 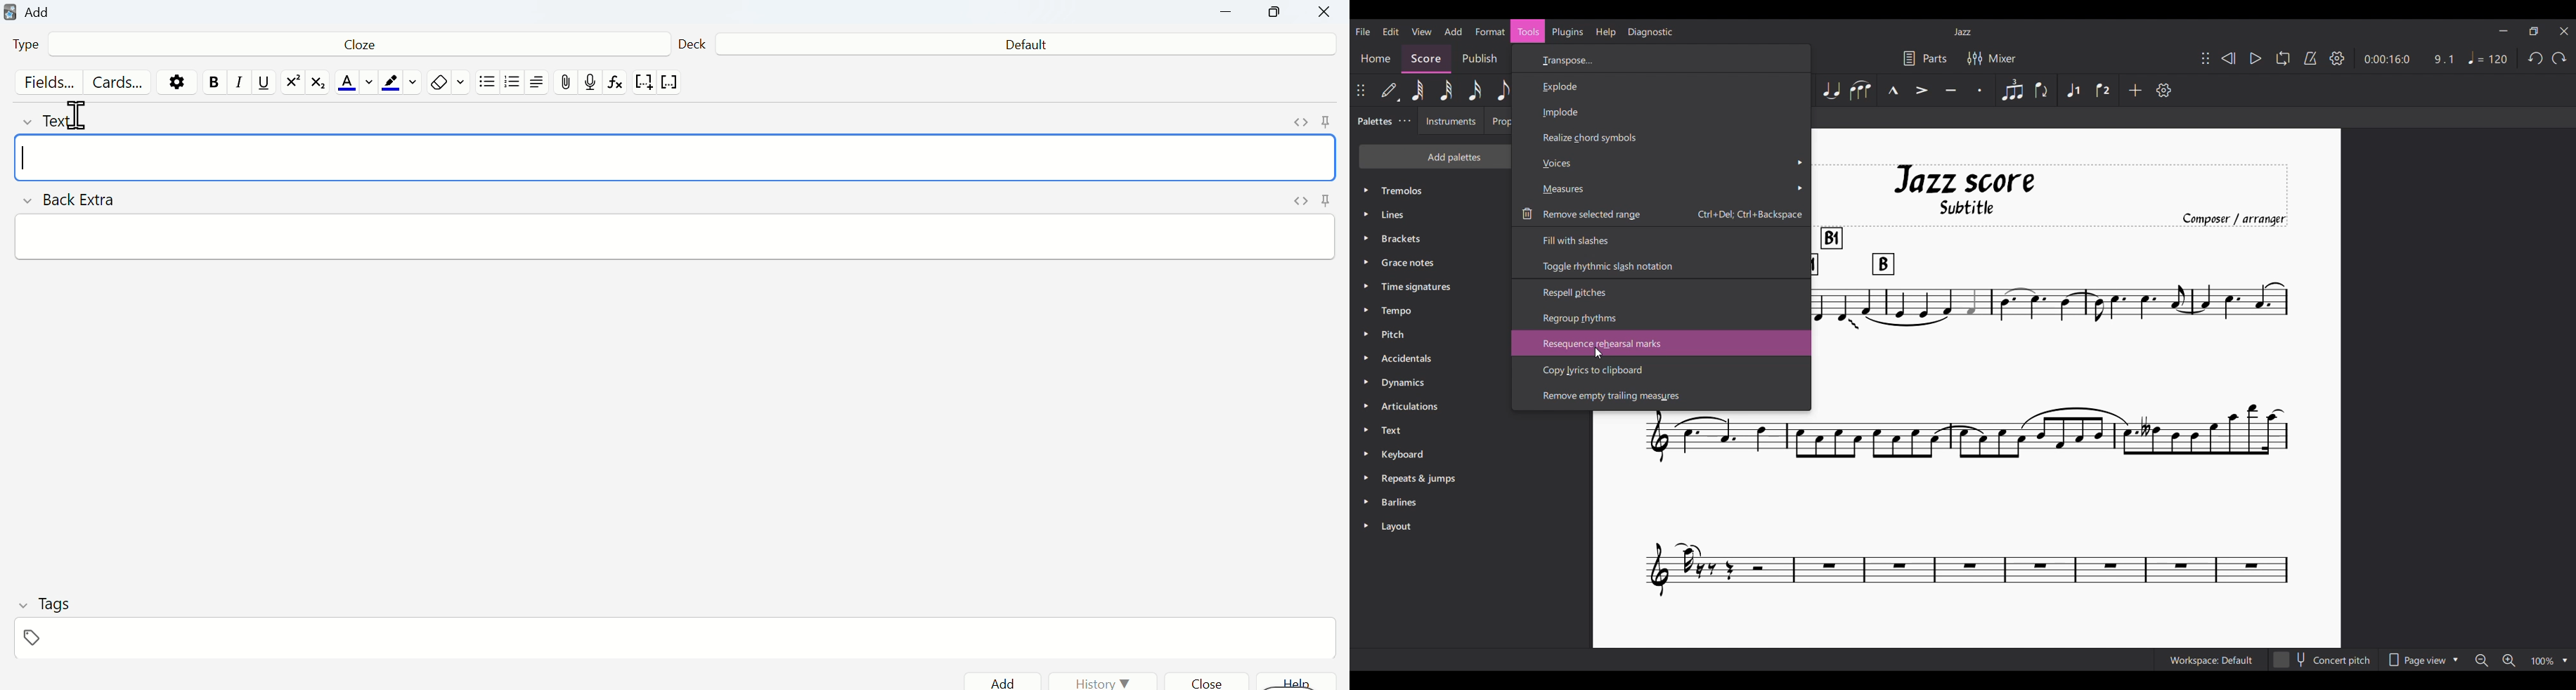 I want to click on Close interface, so click(x=2565, y=31).